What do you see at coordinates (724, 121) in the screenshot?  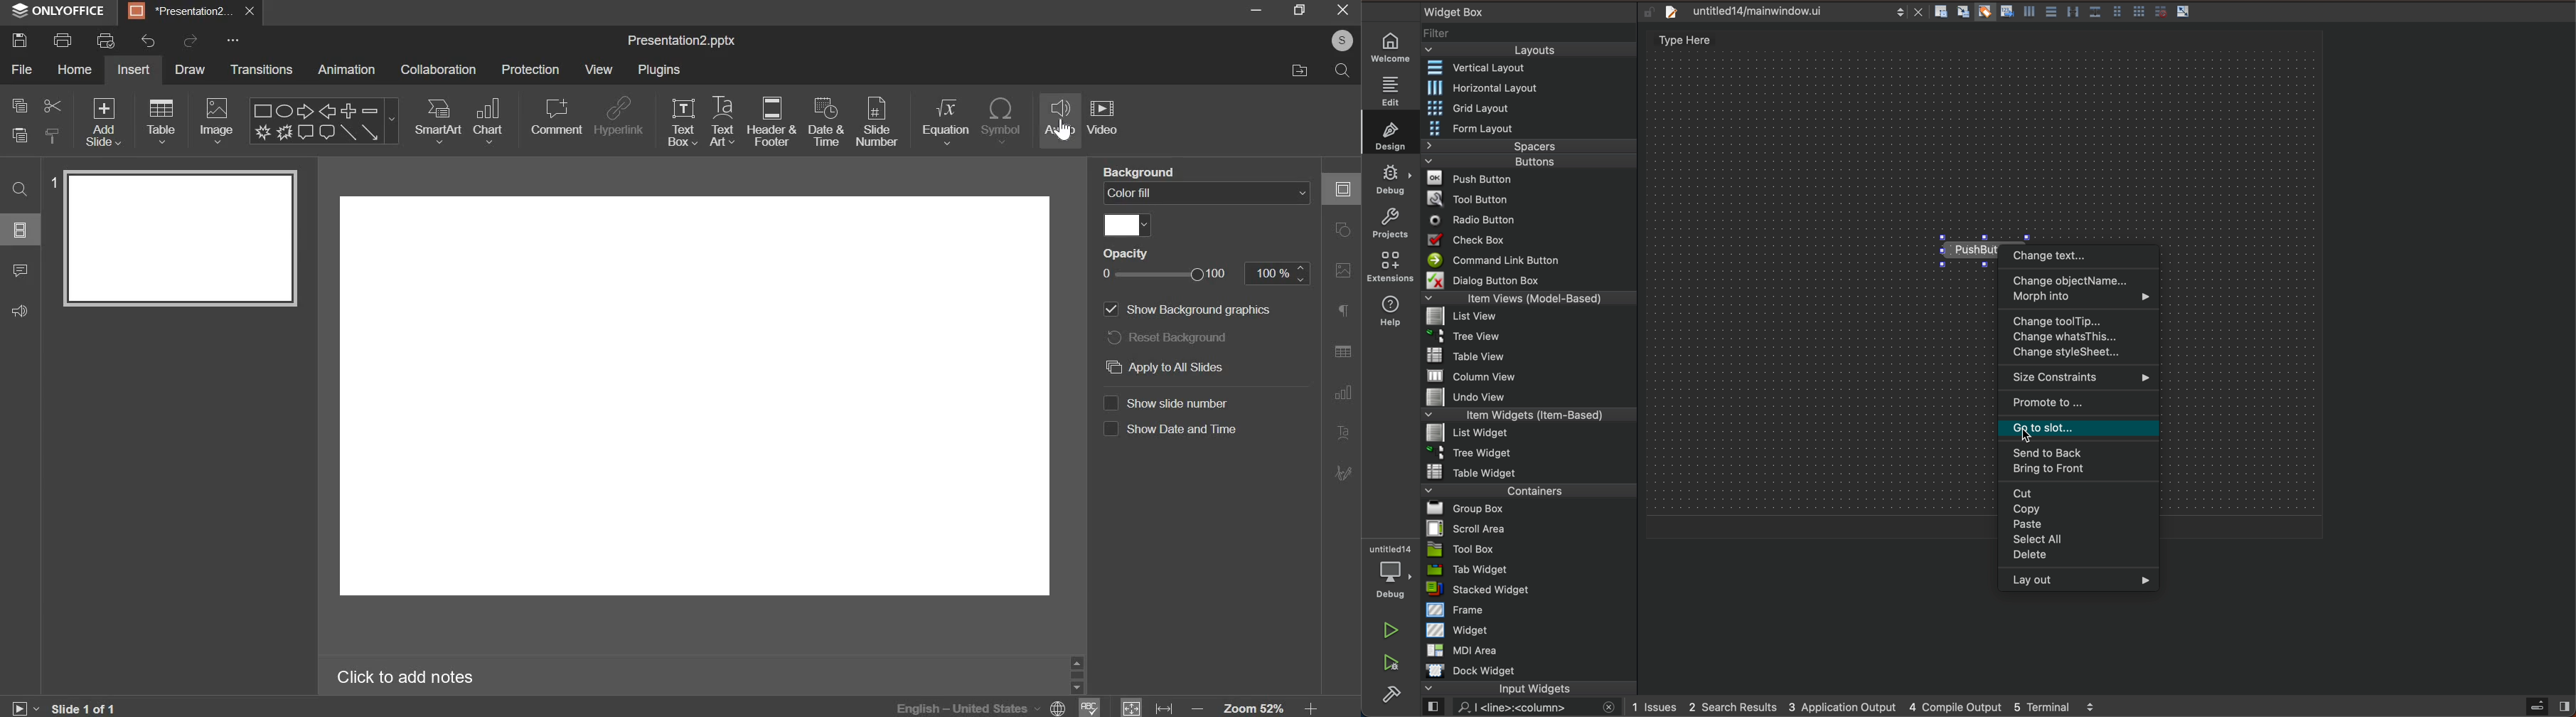 I see `text art` at bounding box center [724, 121].